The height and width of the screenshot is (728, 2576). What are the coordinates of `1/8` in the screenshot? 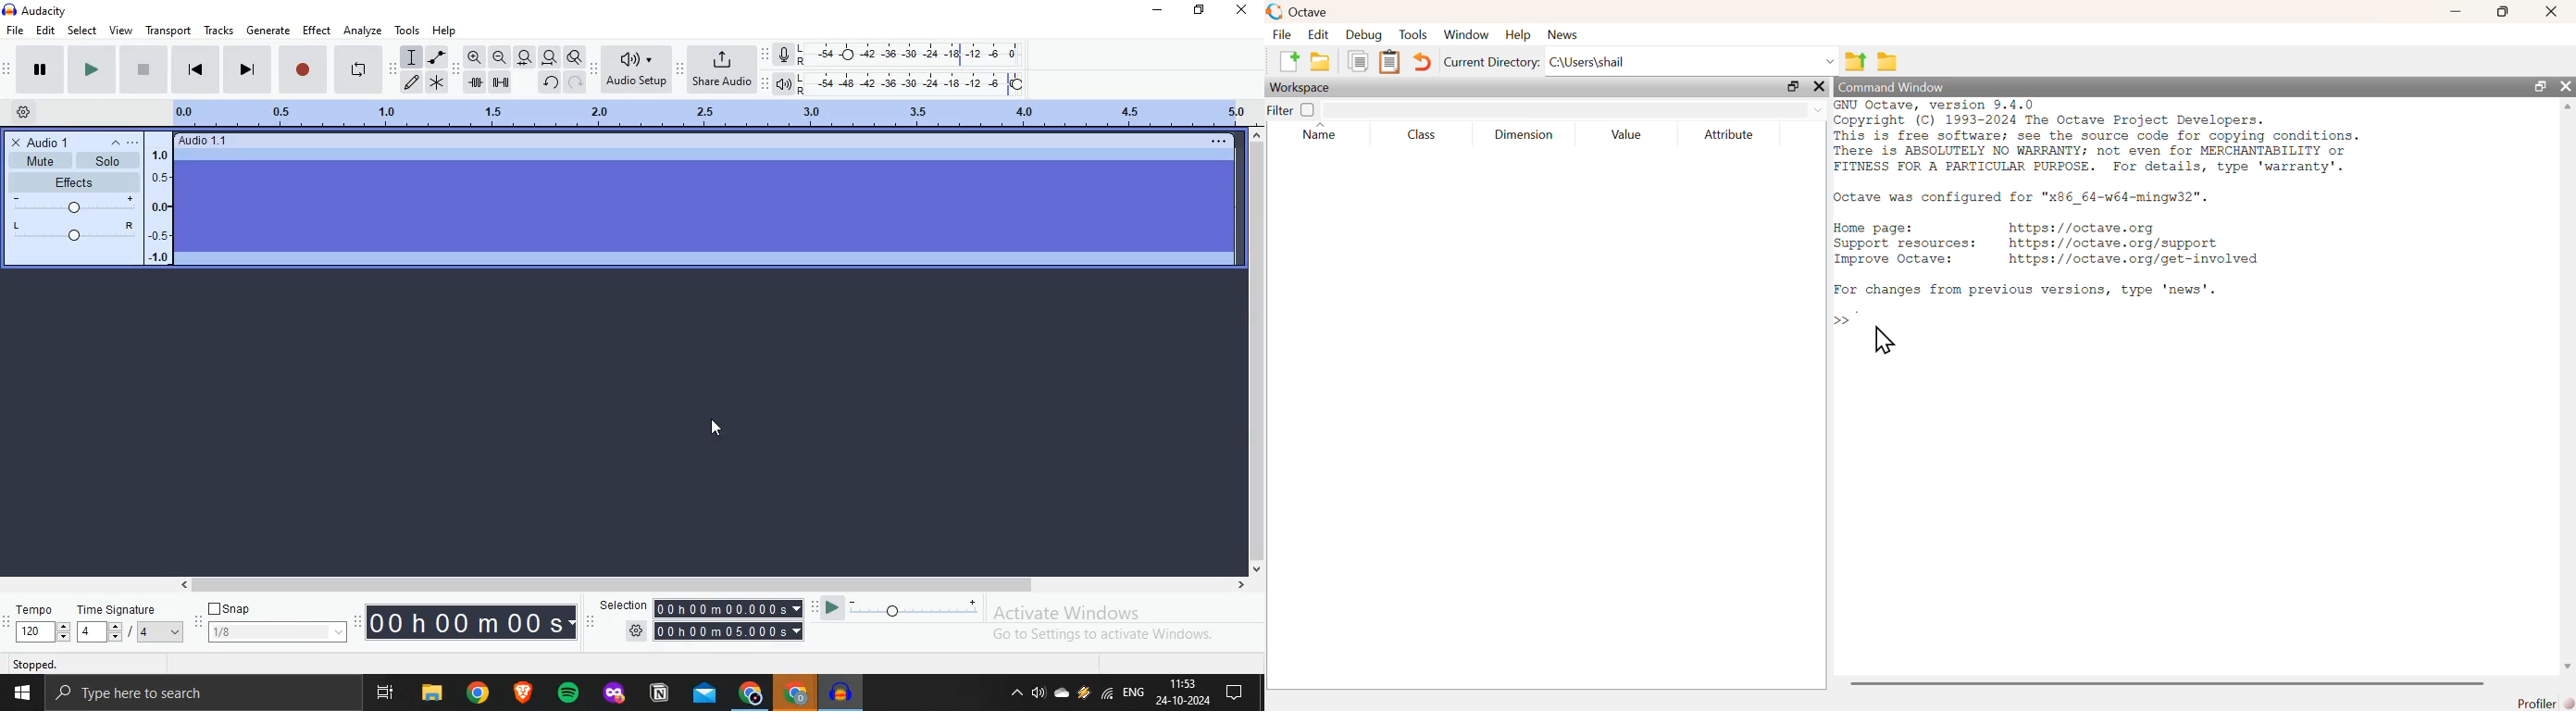 It's located at (276, 632).